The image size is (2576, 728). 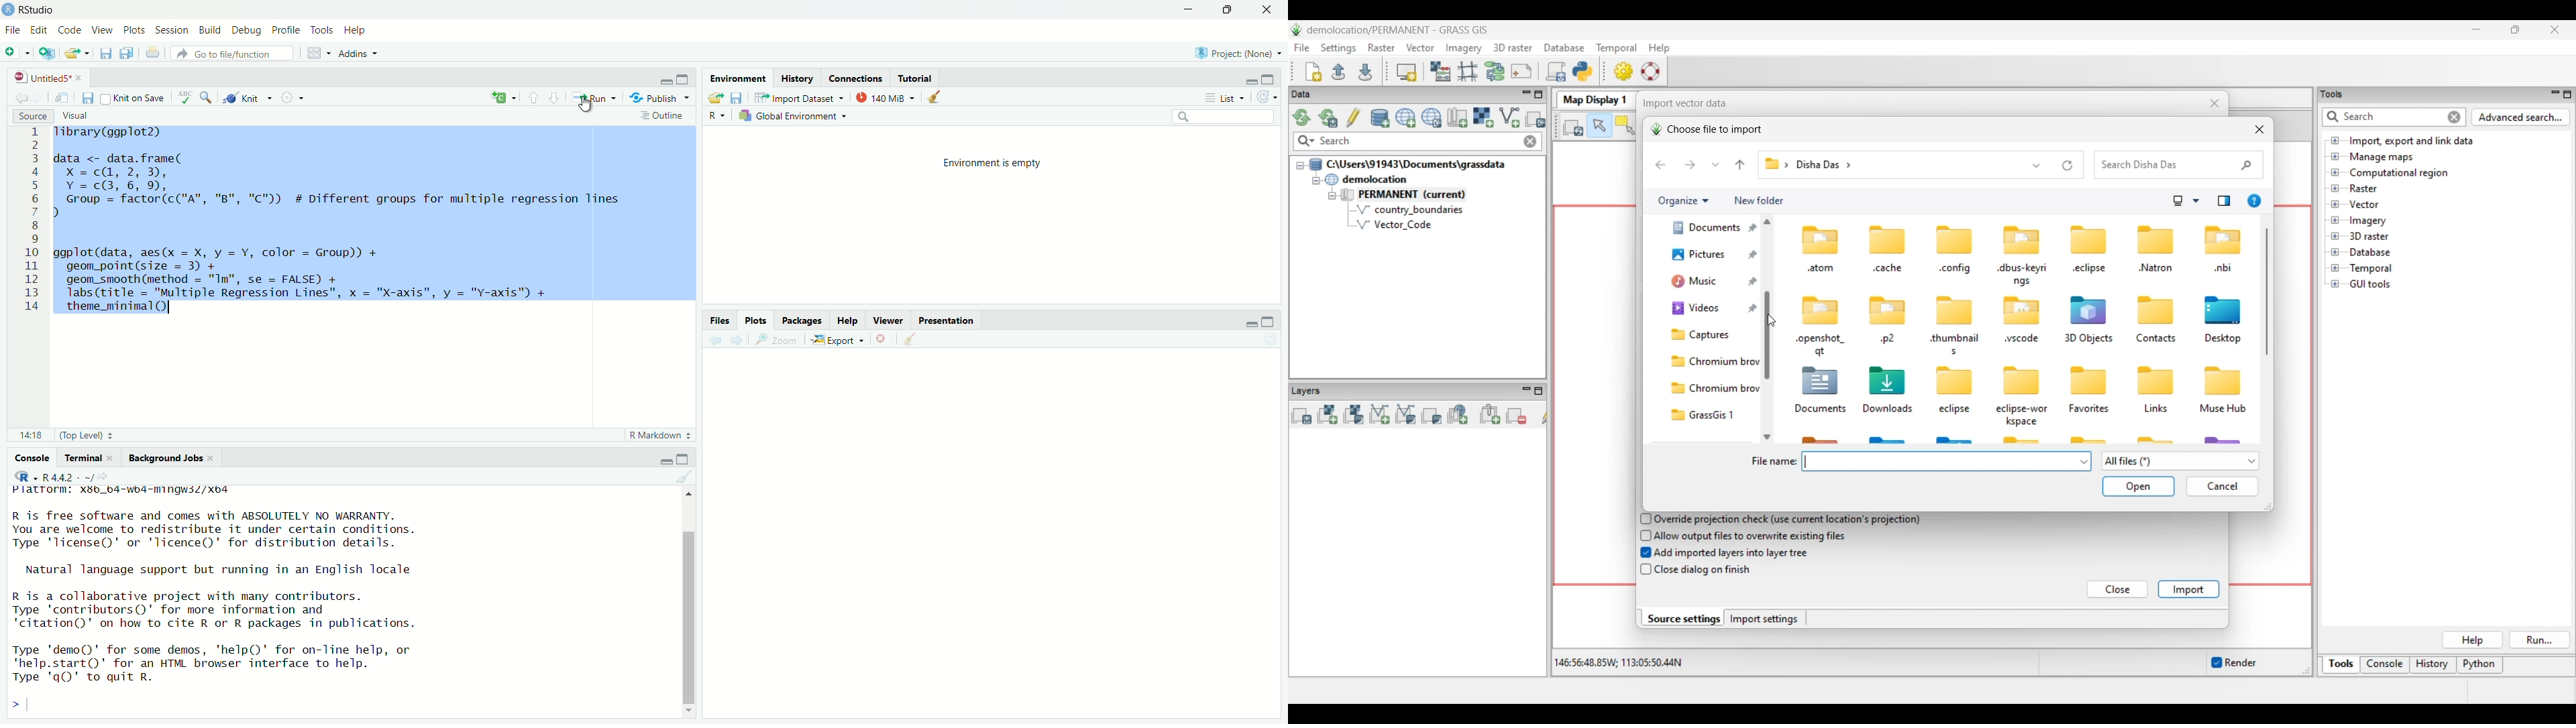 I want to click on save, so click(x=103, y=52).